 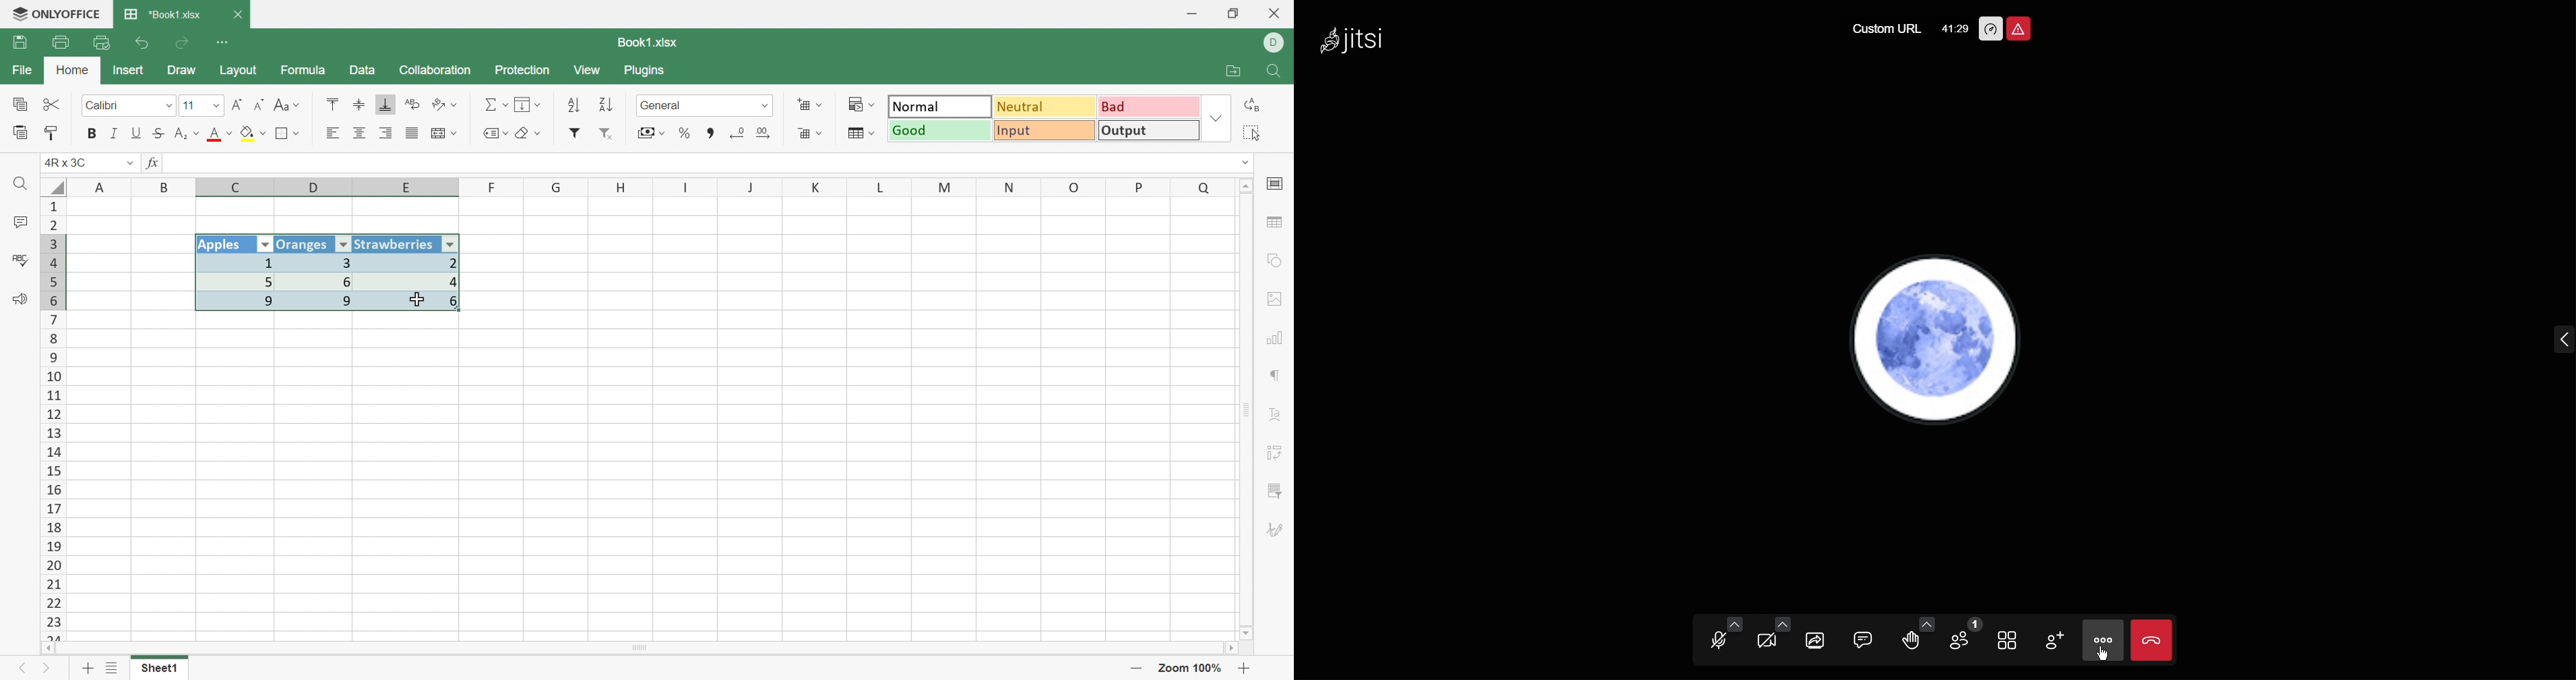 I want to click on vertical scroll Bar, so click(x=1244, y=408).